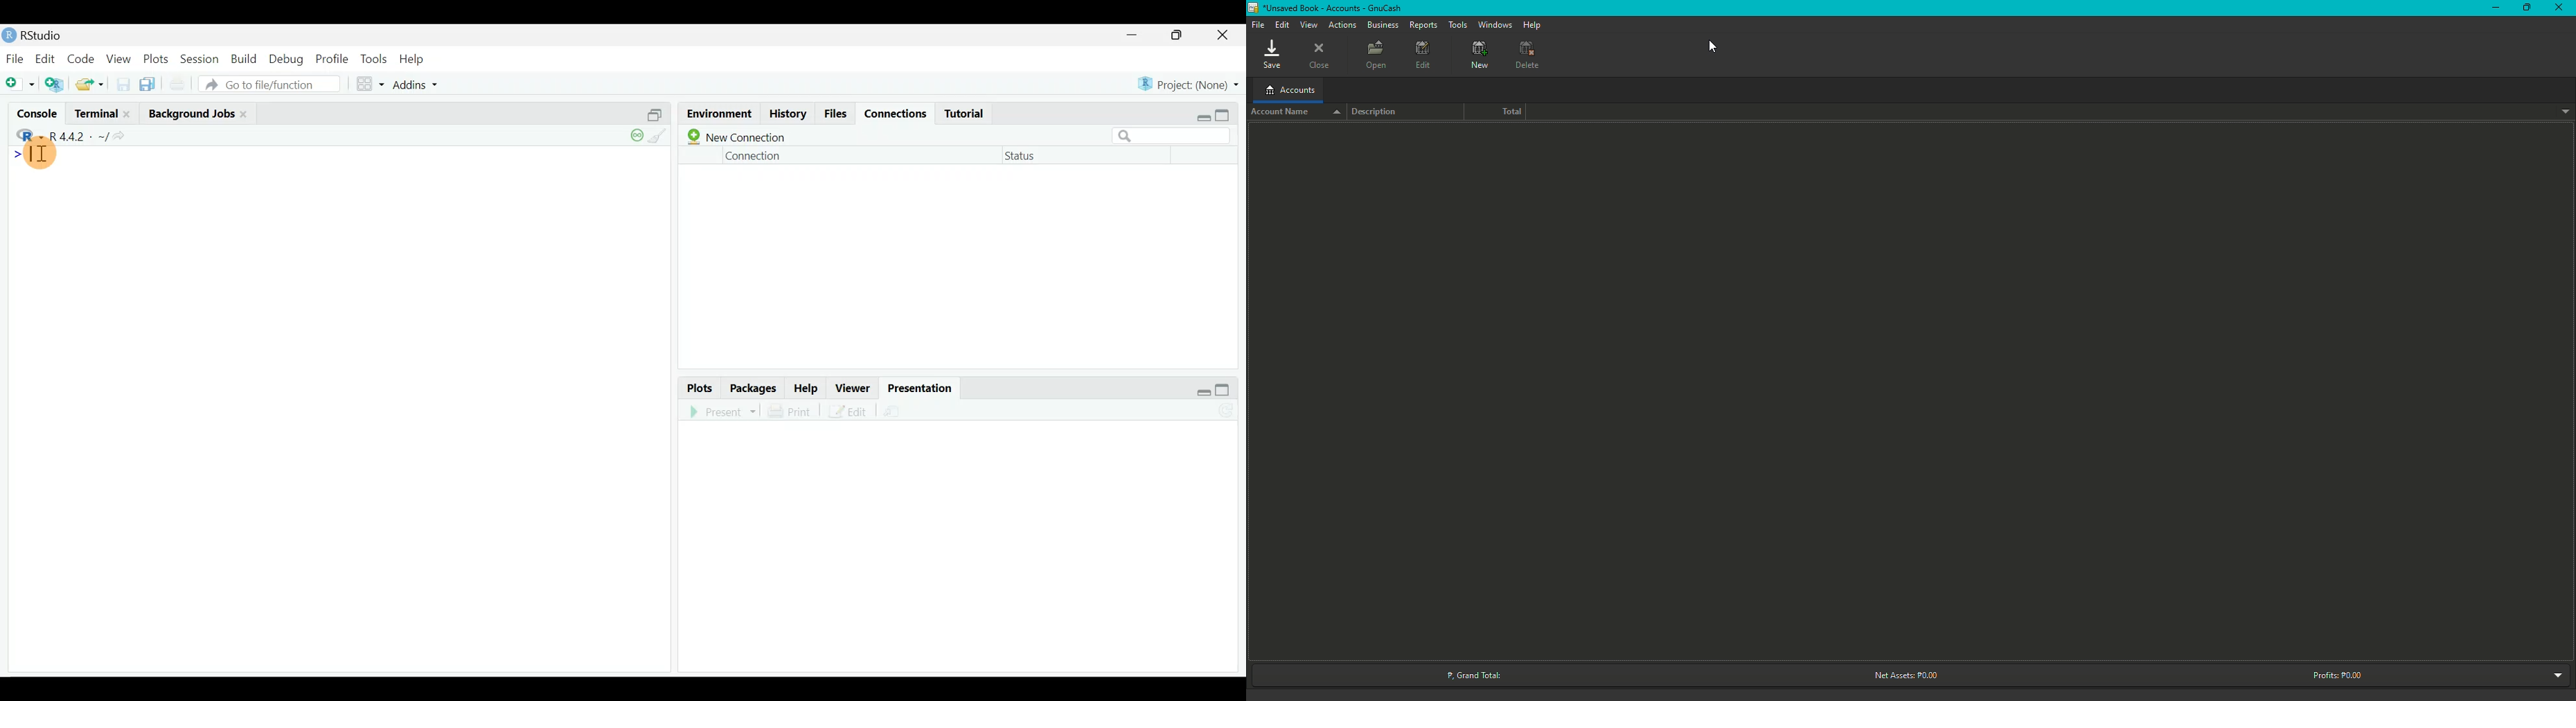 Image resolution: width=2576 pixels, height=728 pixels. What do you see at coordinates (127, 135) in the screenshot?
I see `View the current working directory` at bounding box center [127, 135].